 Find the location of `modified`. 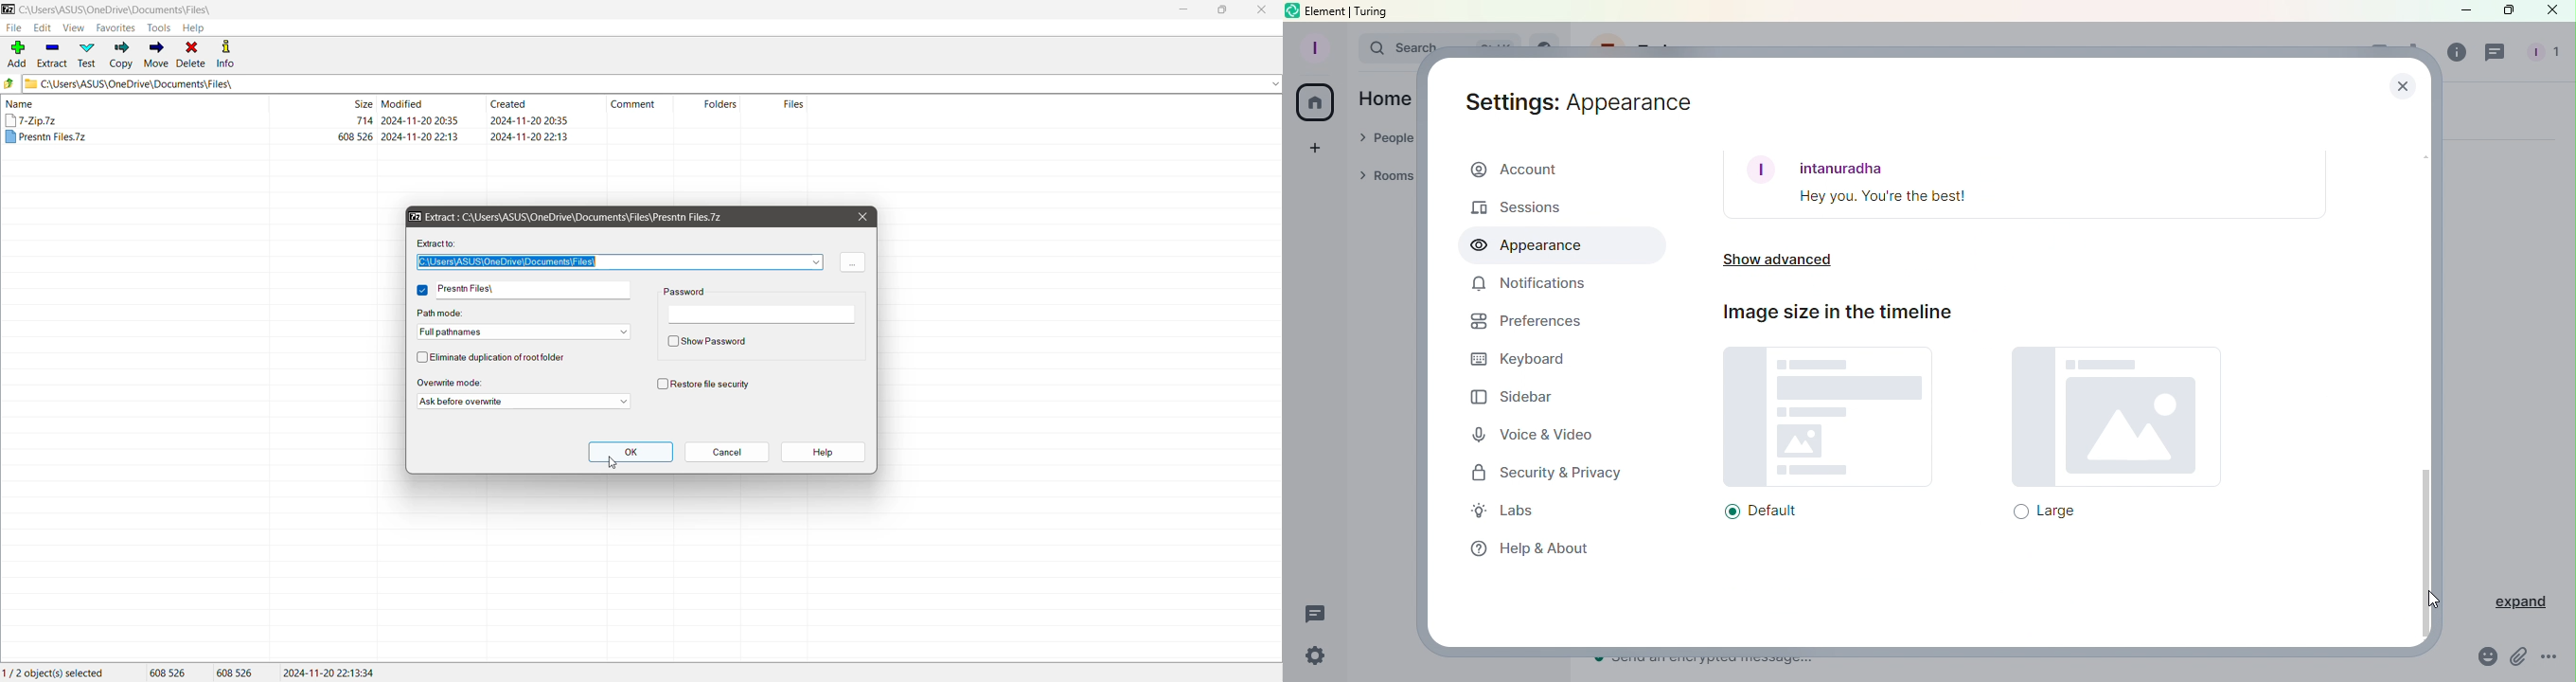

modified is located at coordinates (404, 103).